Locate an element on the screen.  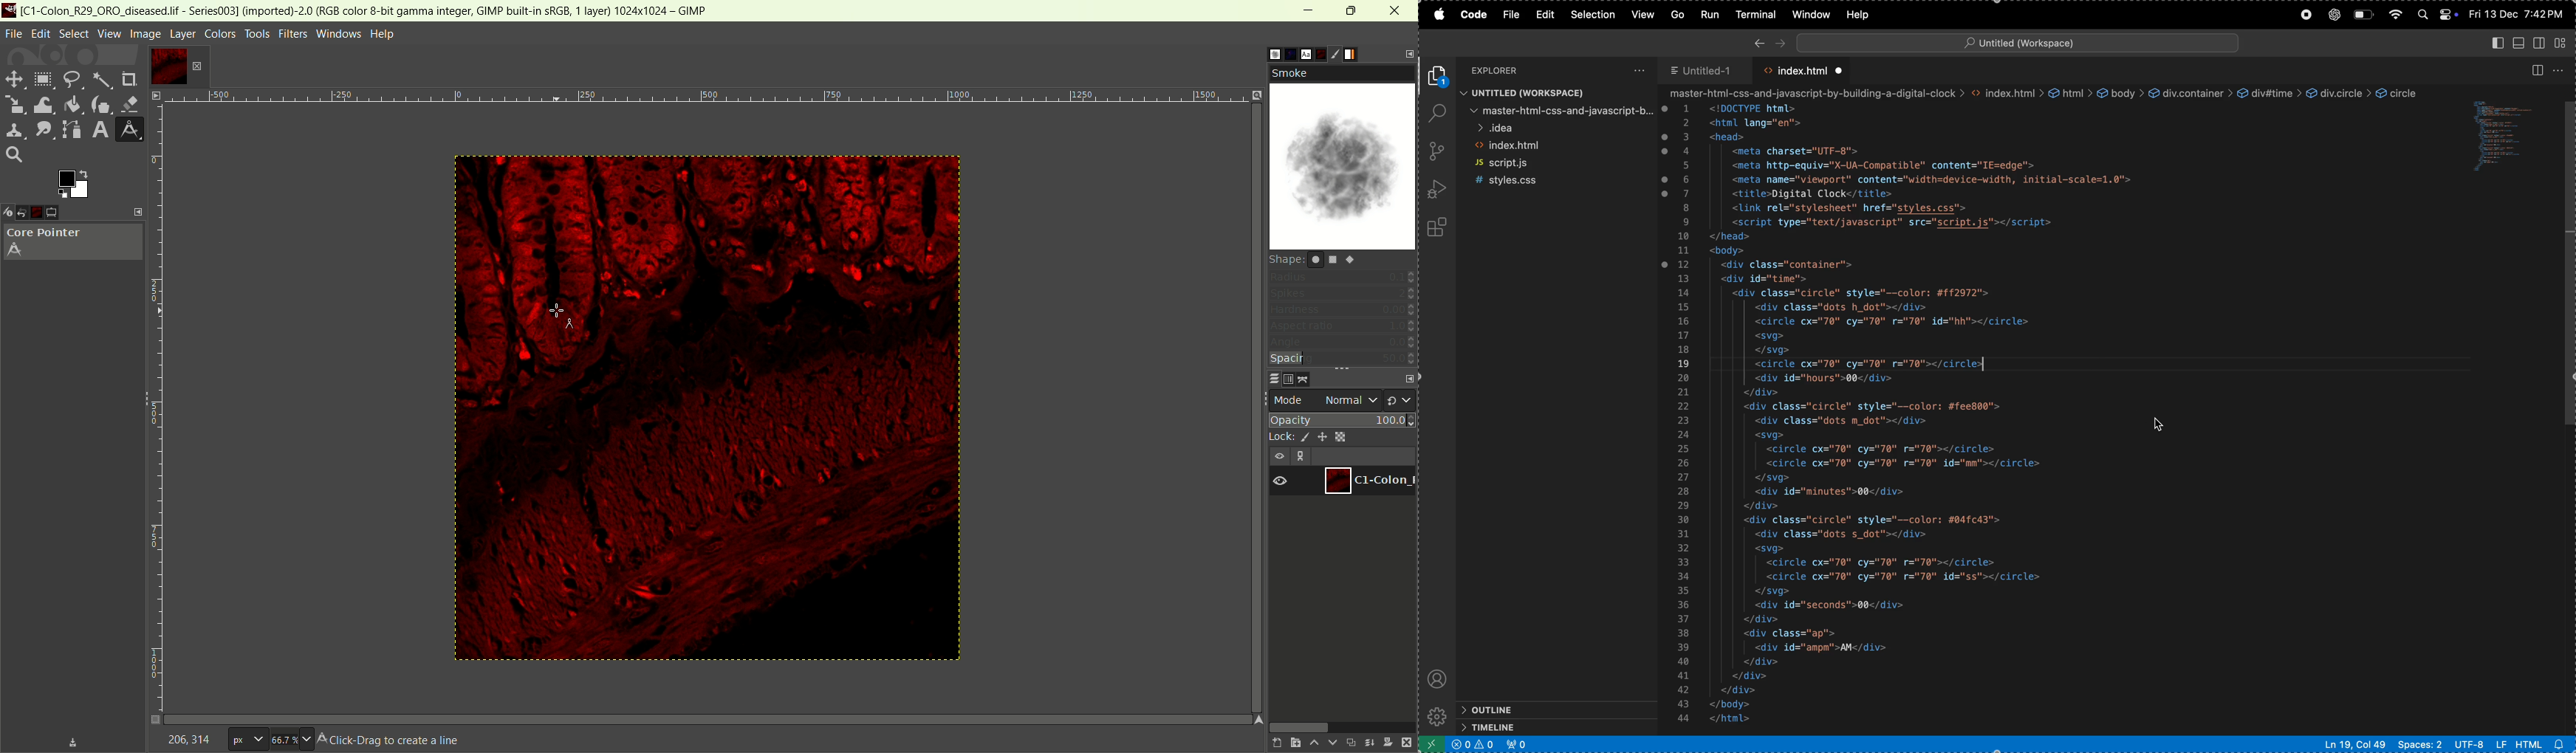
brush is located at coordinates (1262, 54).